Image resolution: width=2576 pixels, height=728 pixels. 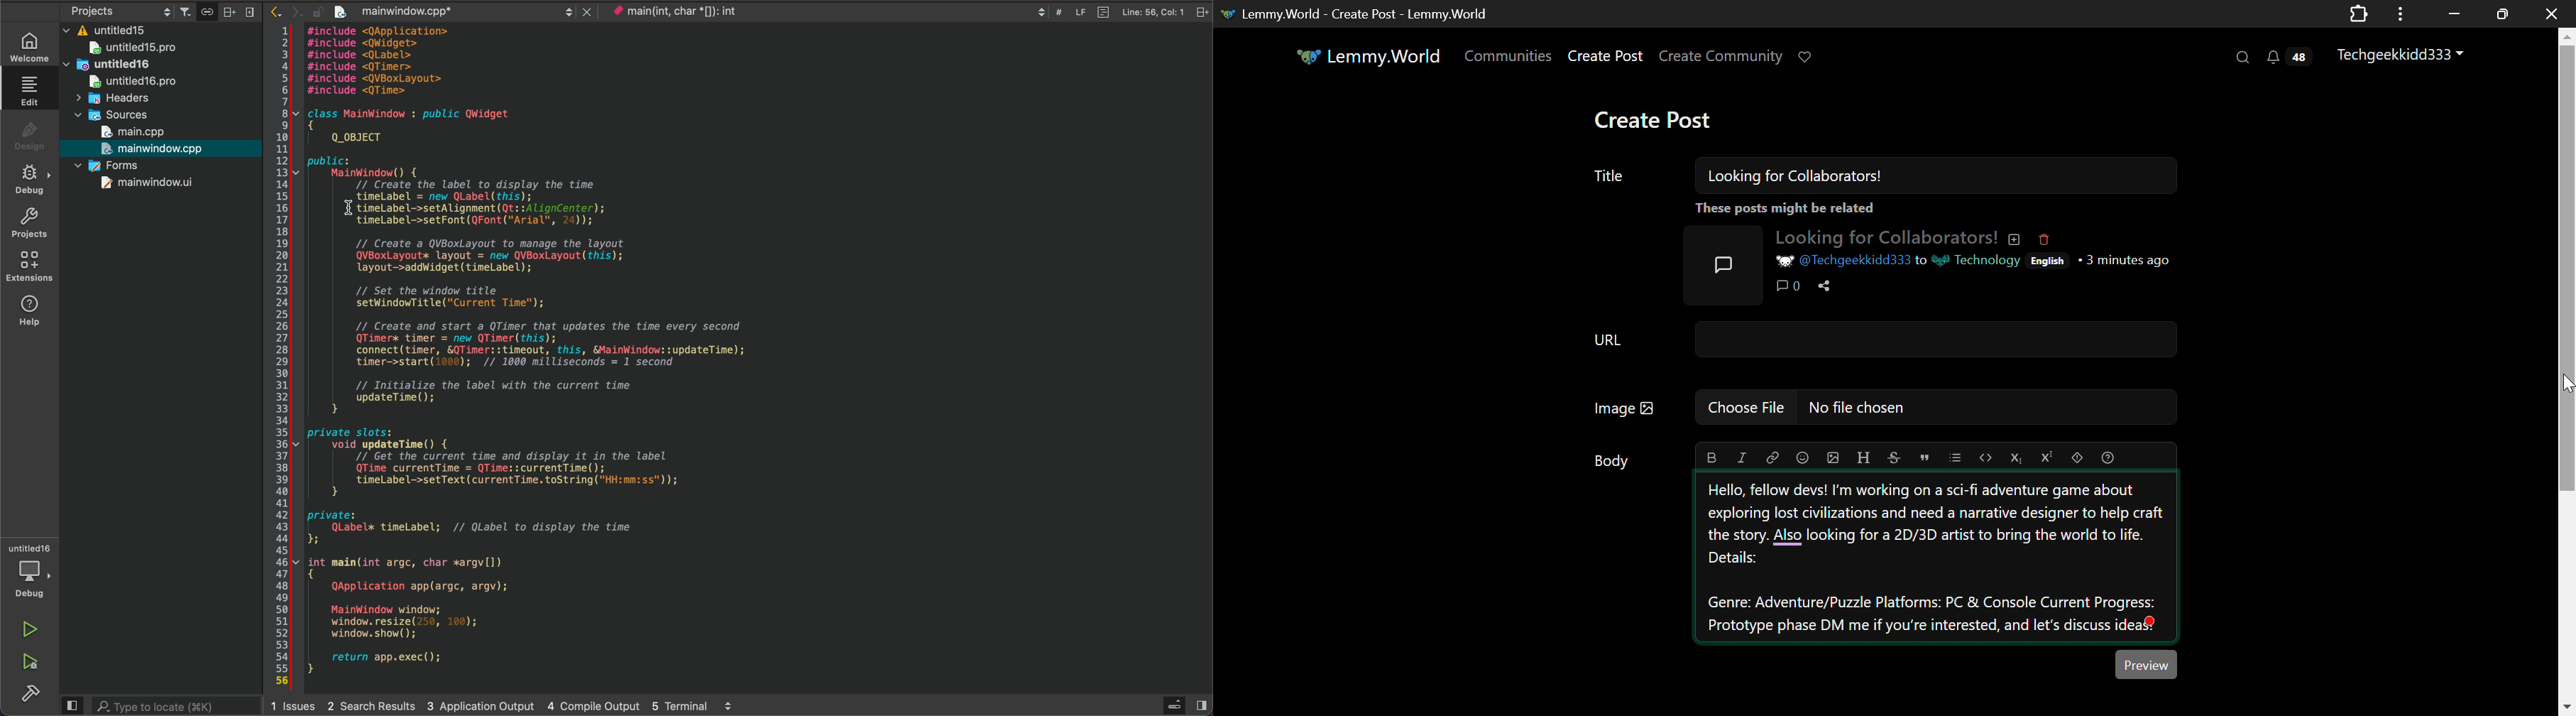 What do you see at coordinates (1955, 458) in the screenshot?
I see `list` at bounding box center [1955, 458].